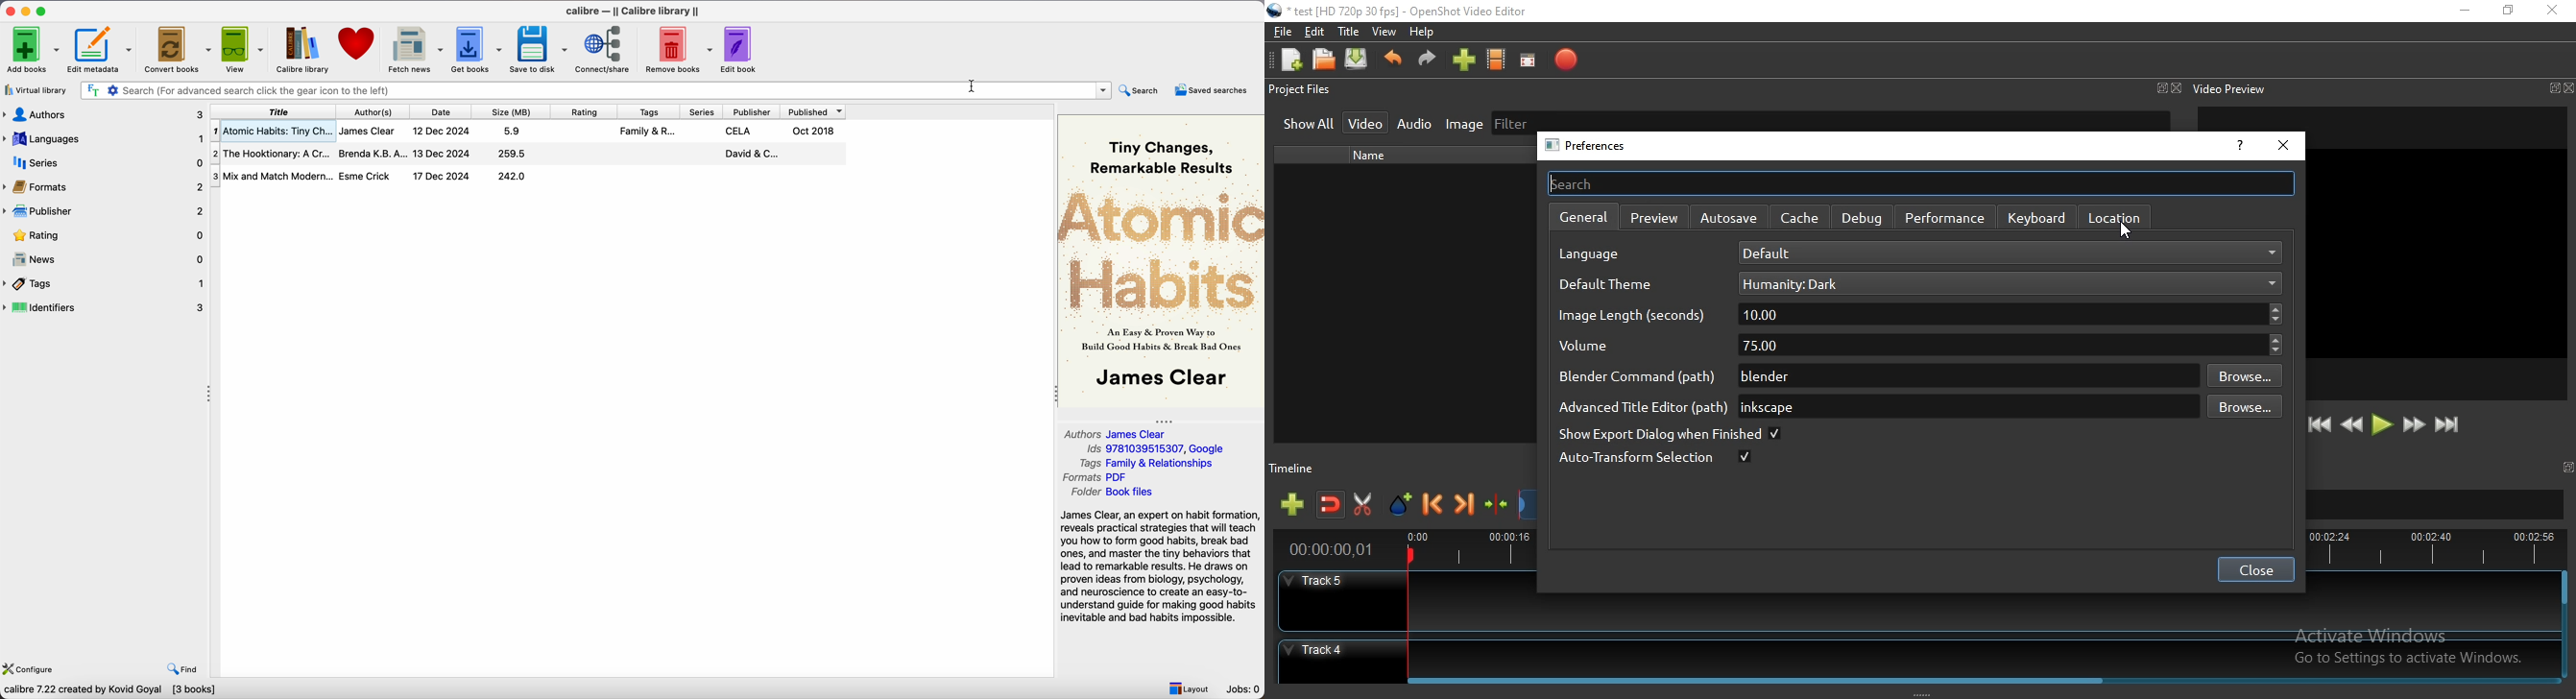  Describe the element at coordinates (1300, 91) in the screenshot. I see `Project files` at that location.